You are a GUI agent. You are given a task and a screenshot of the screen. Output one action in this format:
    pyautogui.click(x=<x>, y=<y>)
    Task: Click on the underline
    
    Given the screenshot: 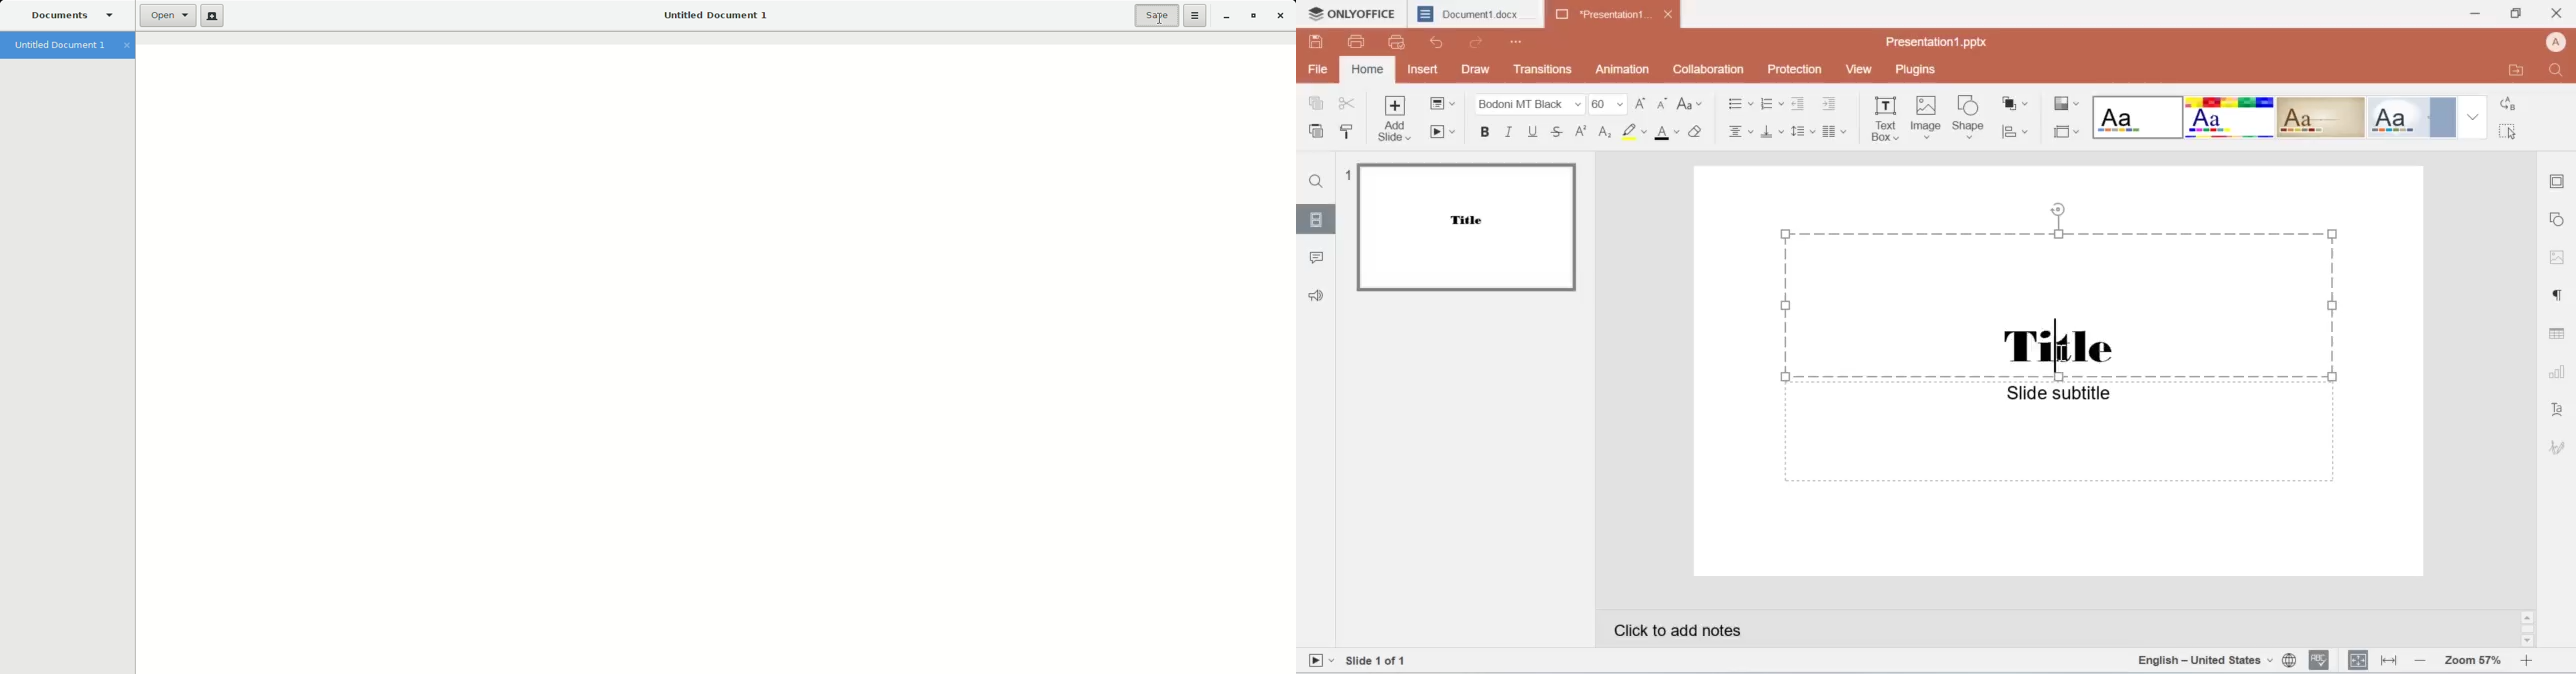 What is the action you would take?
    pyautogui.click(x=1531, y=130)
    